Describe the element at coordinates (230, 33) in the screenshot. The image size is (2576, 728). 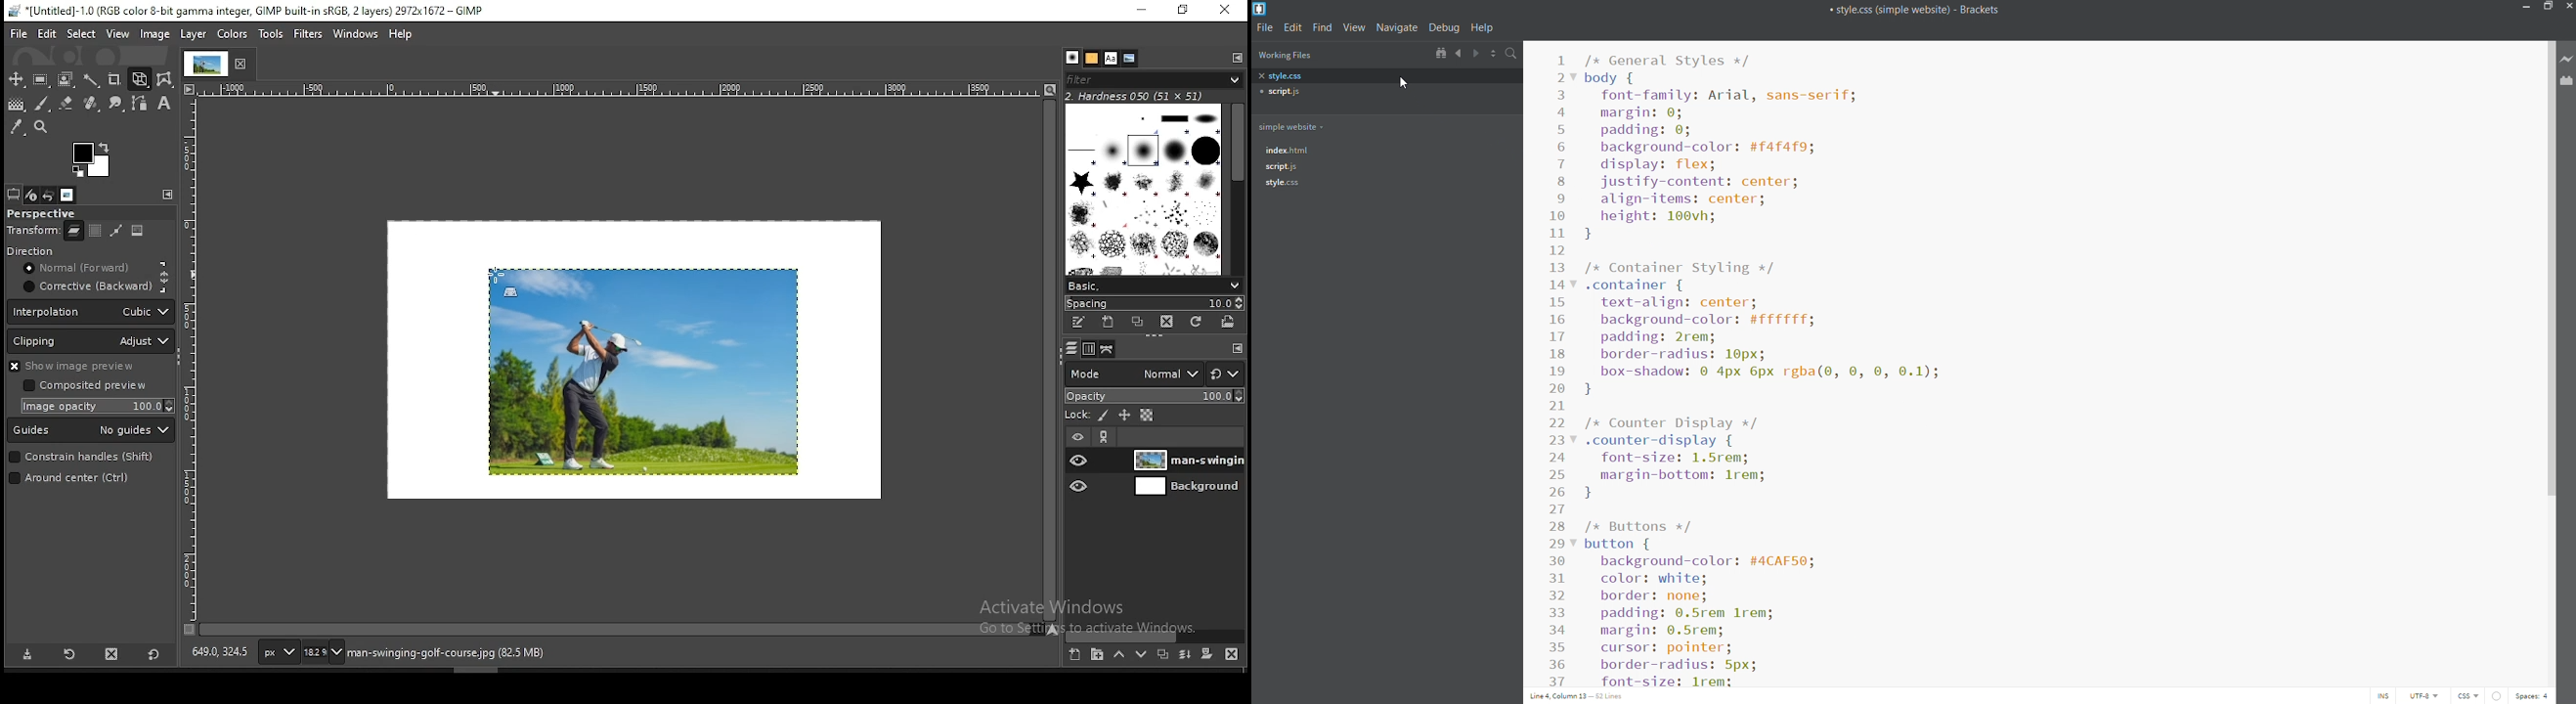
I see `image` at that location.